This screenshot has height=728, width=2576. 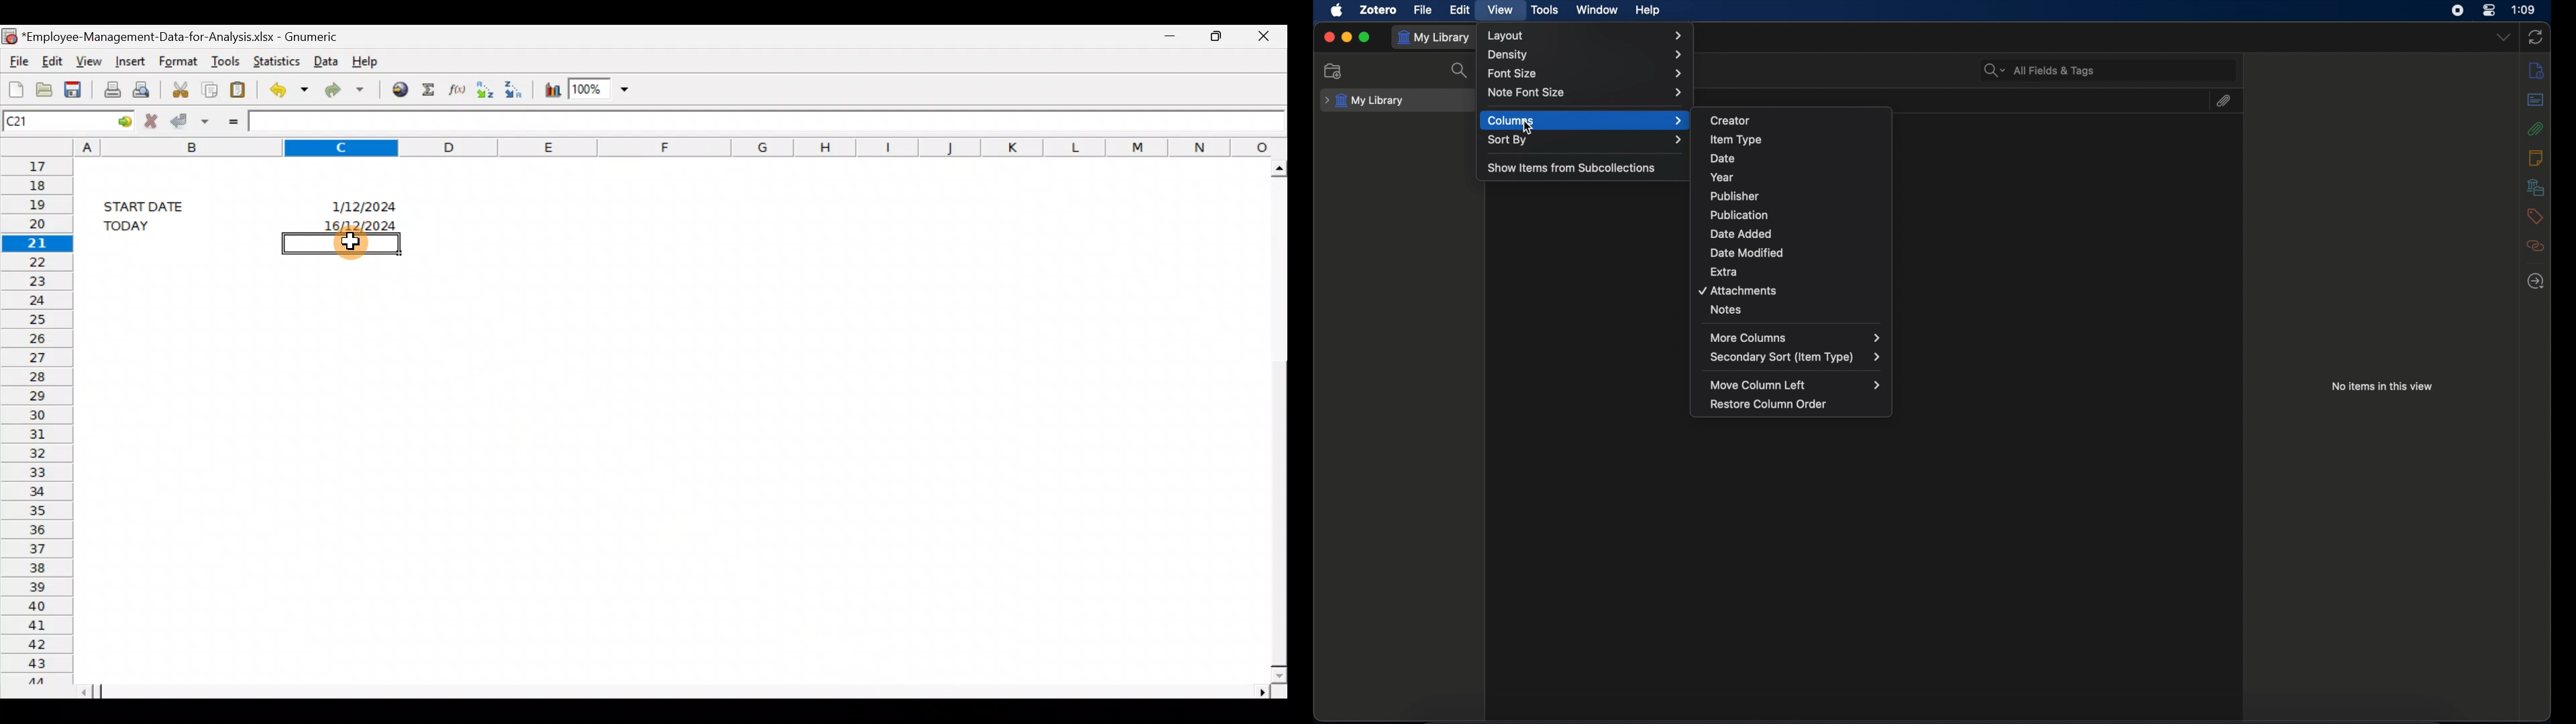 I want to click on abstract, so click(x=2536, y=100).